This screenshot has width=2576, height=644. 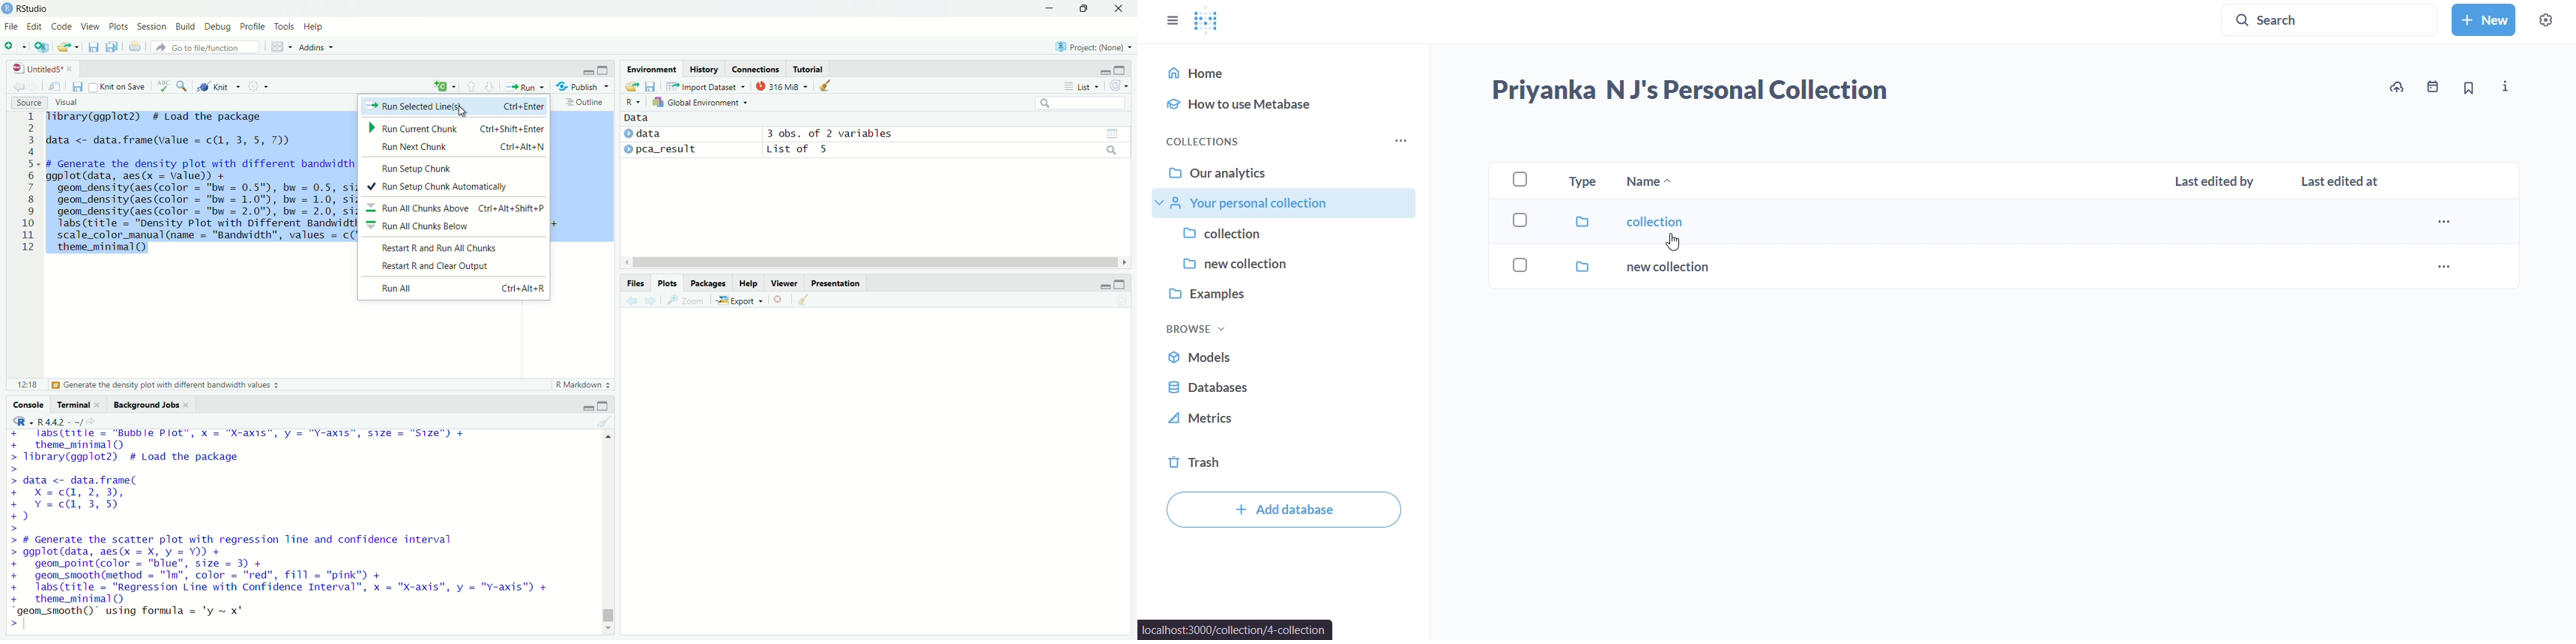 What do you see at coordinates (707, 86) in the screenshot?
I see `Import Dataset` at bounding box center [707, 86].